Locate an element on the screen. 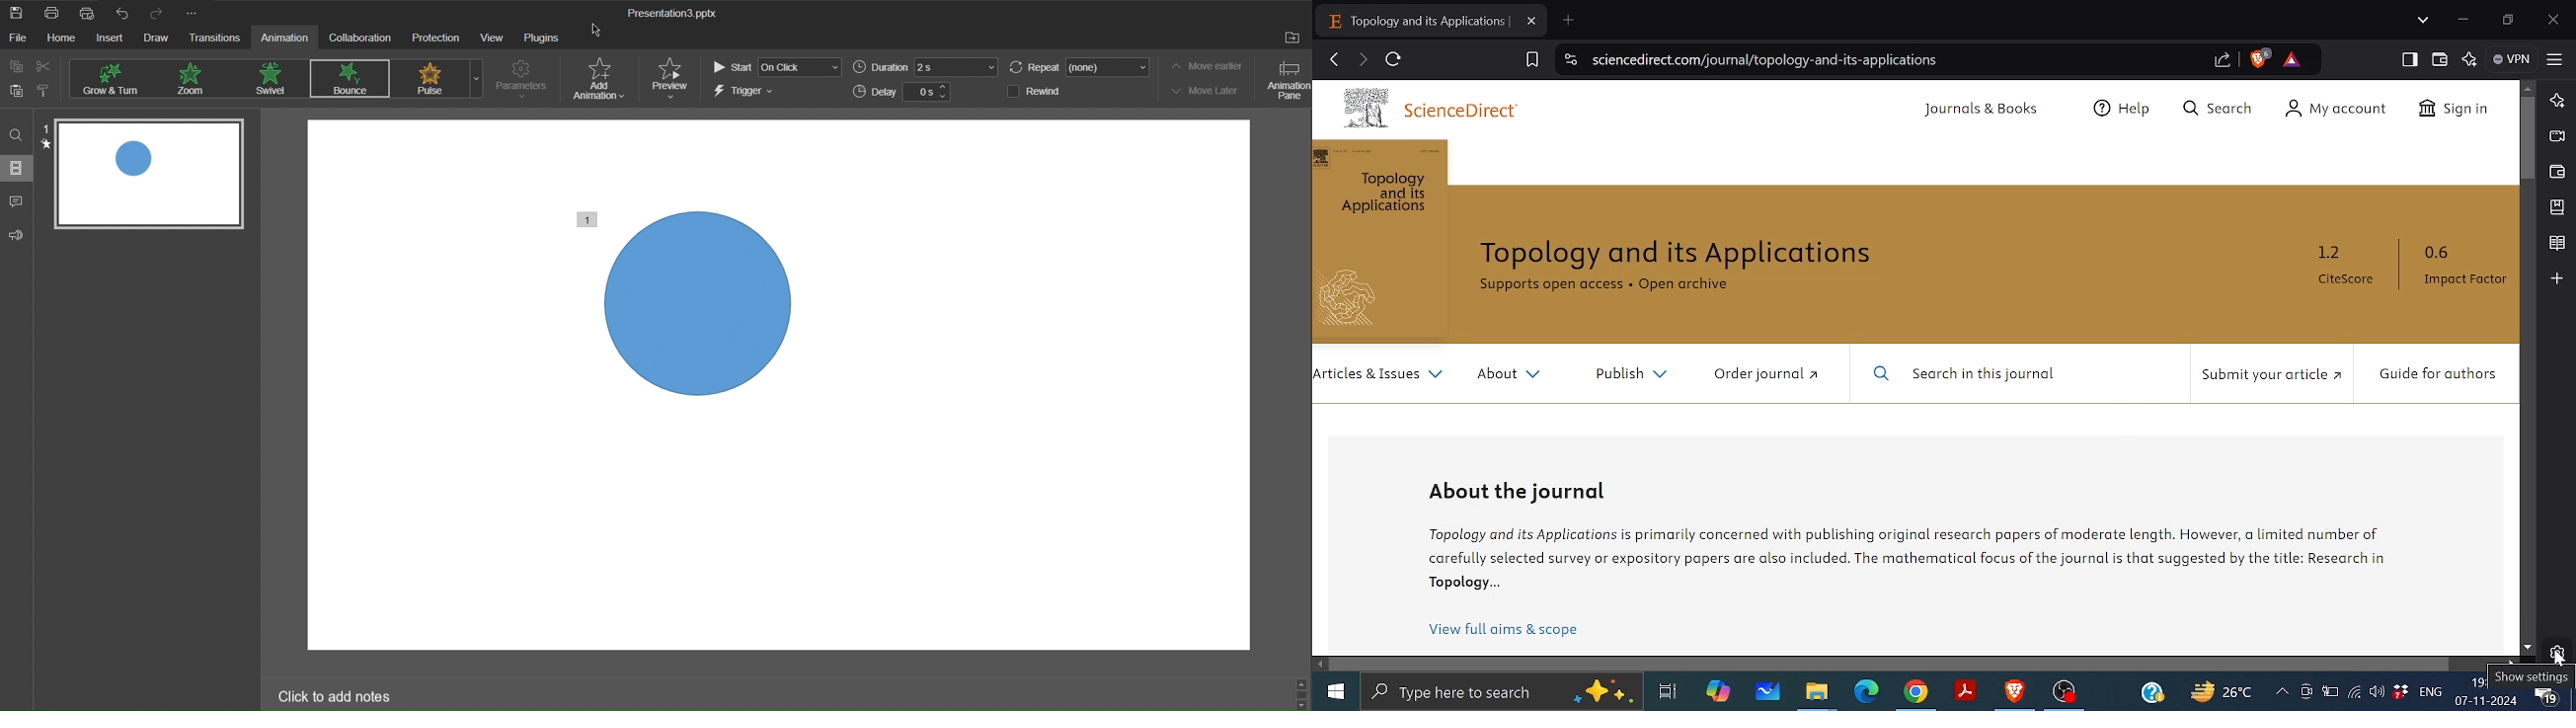  Copy Style is located at coordinates (50, 93).